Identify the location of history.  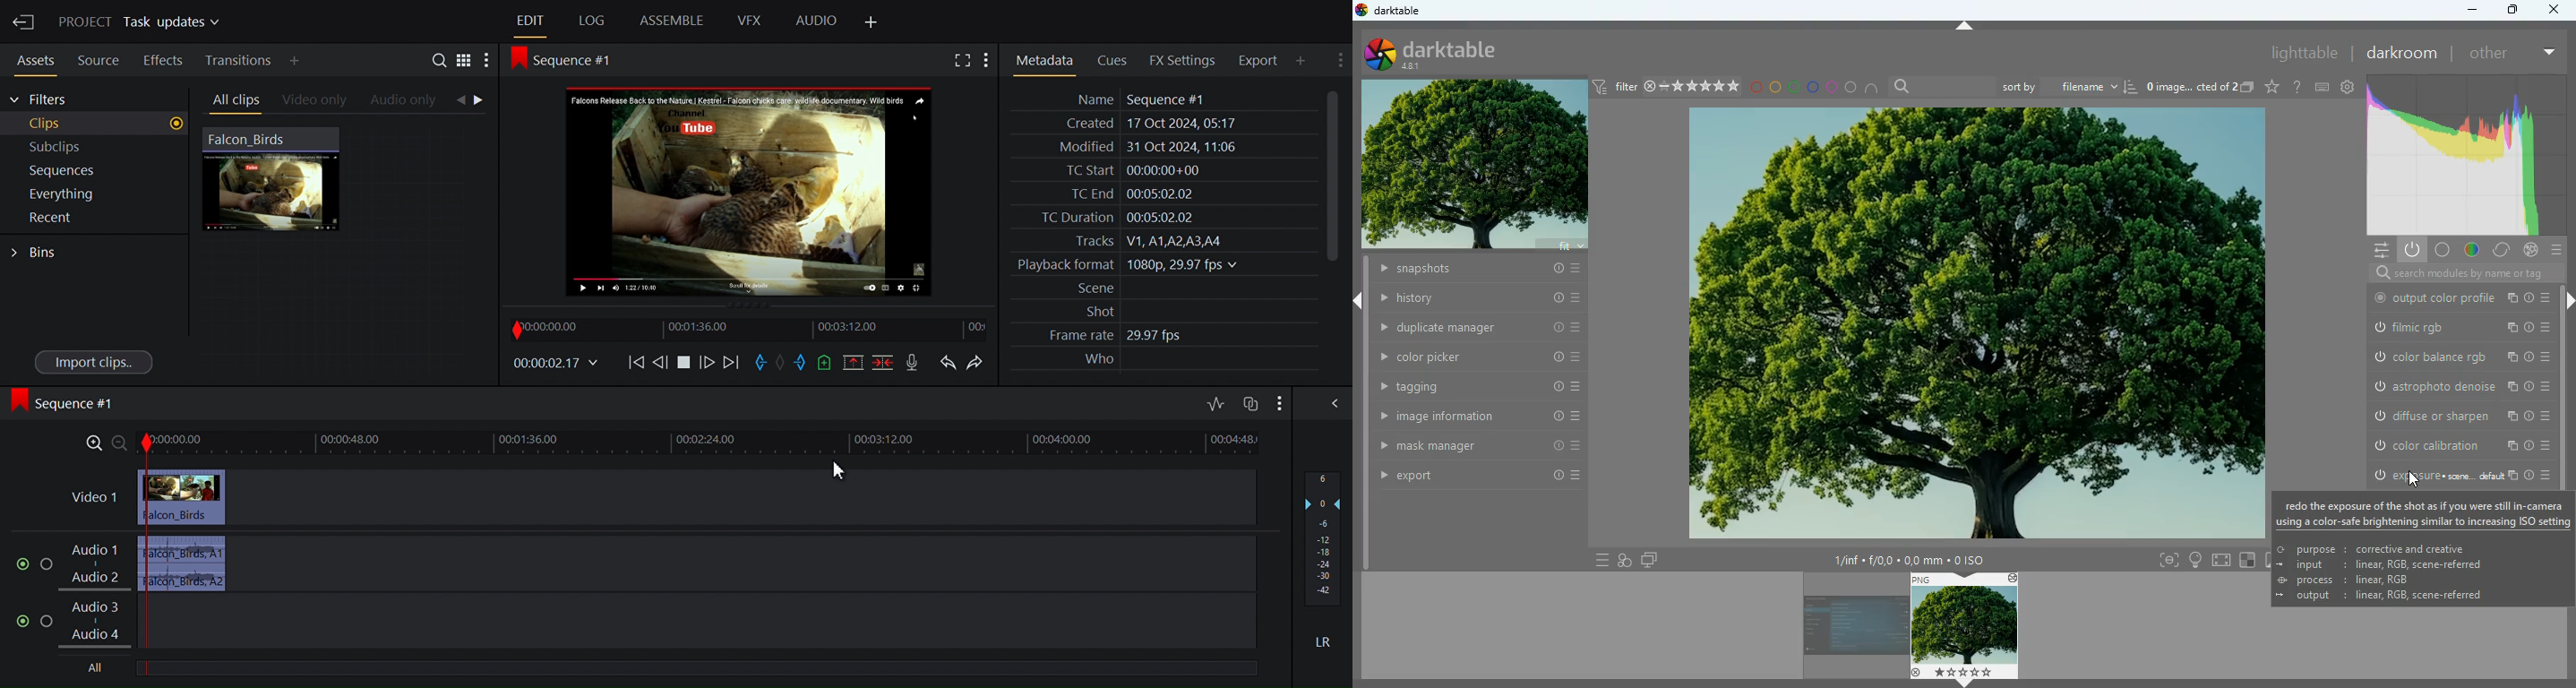
(1473, 269).